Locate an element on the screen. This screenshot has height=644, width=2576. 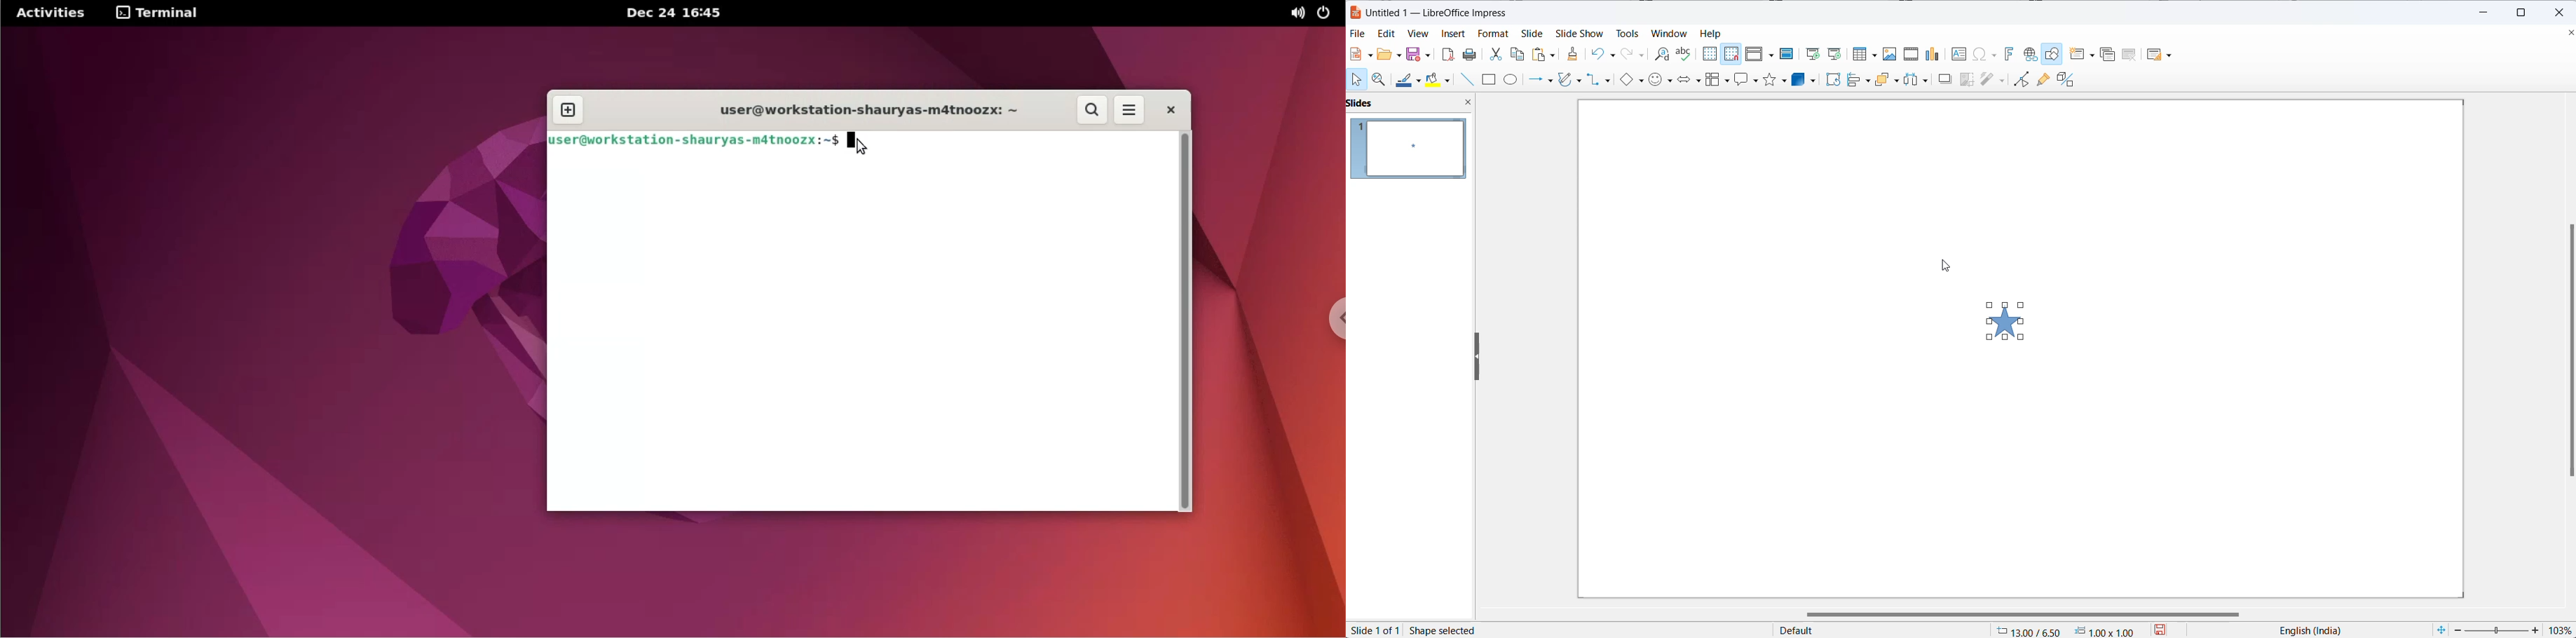
Show draw function is located at coordinates (2053, 54).